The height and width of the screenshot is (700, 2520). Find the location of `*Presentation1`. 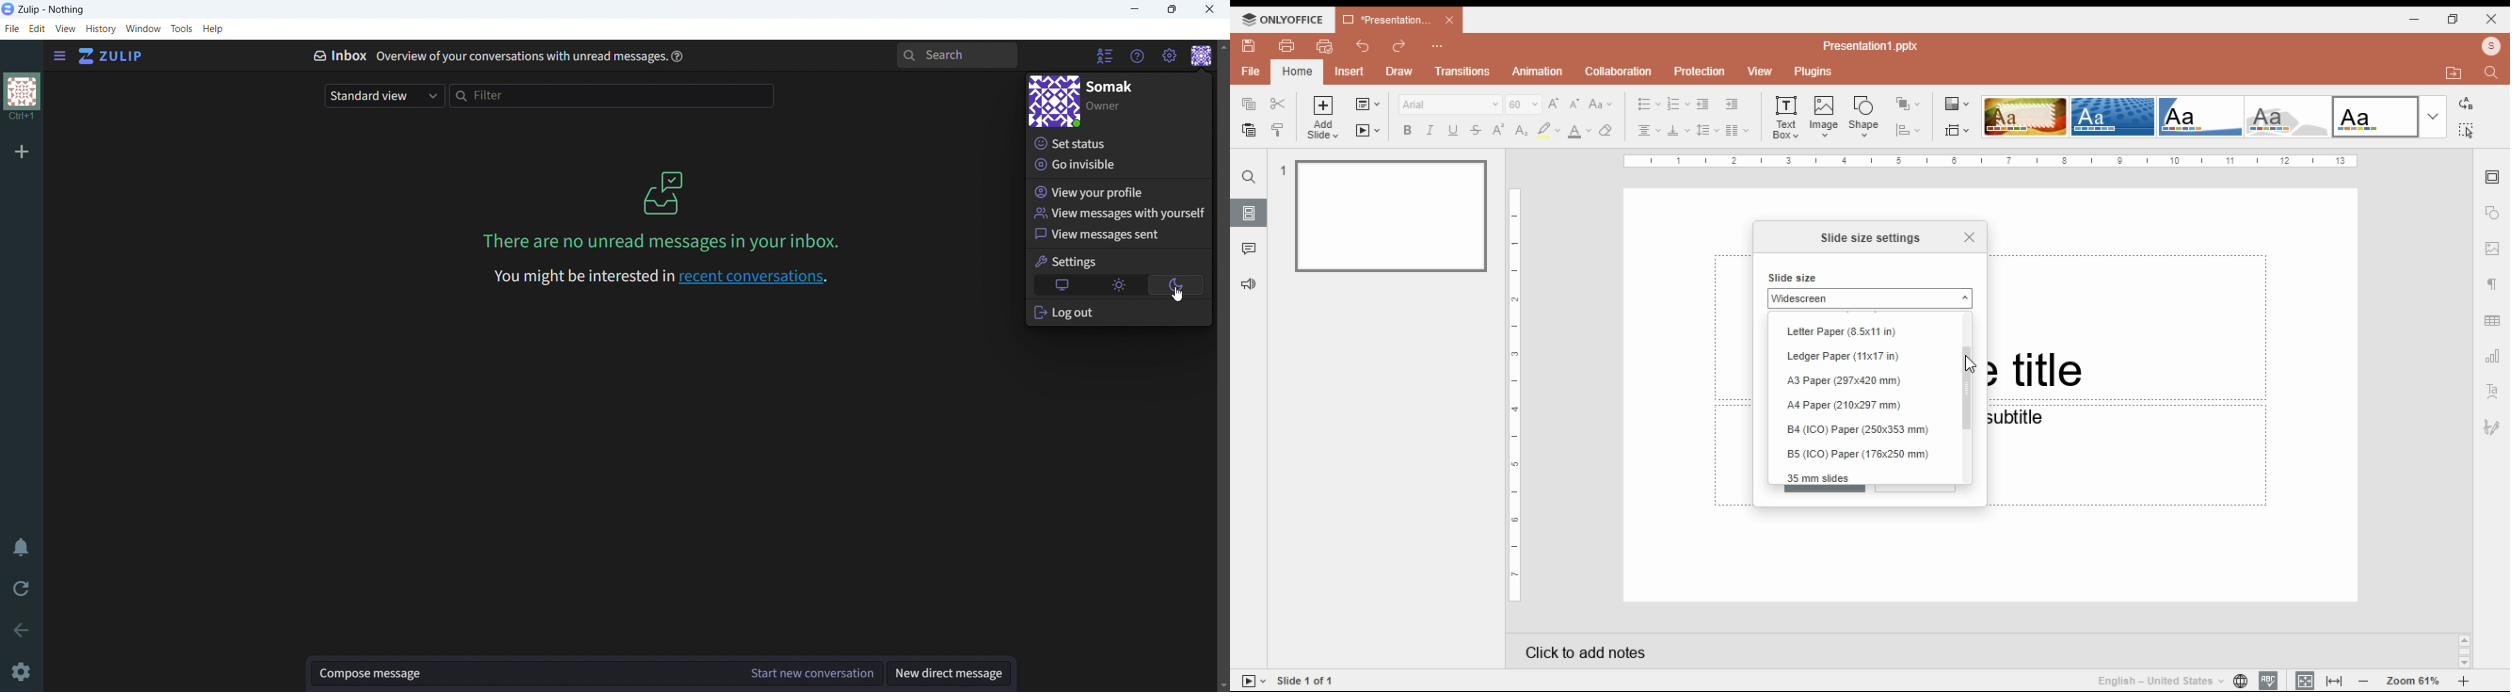

*Presentation1 is located at coordinates (1399, 20).